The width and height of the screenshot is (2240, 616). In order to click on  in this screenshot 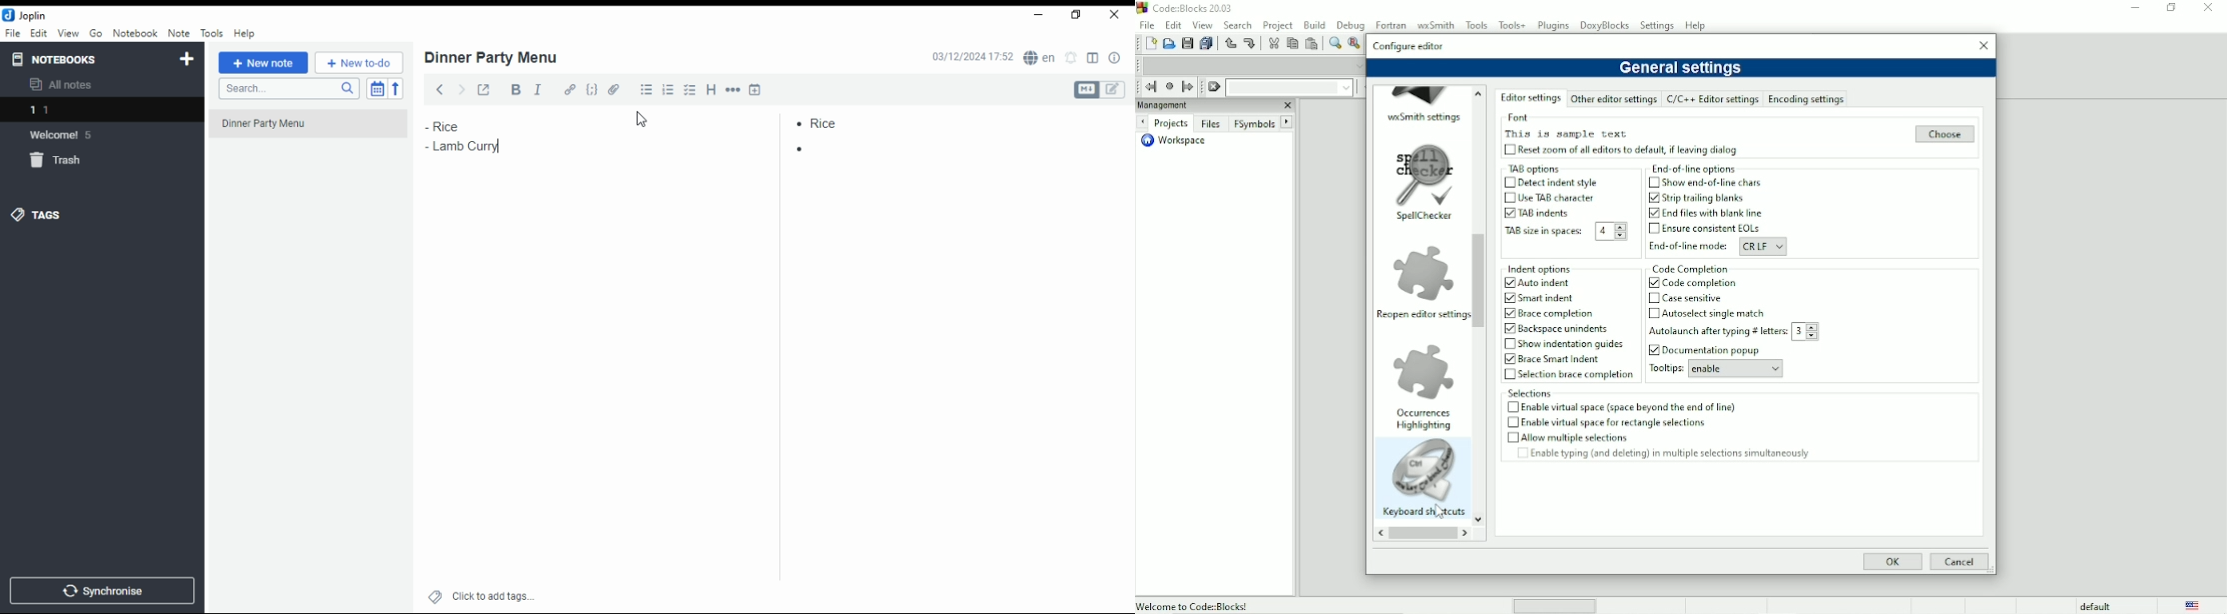, I will do `click(1511, 422)`.